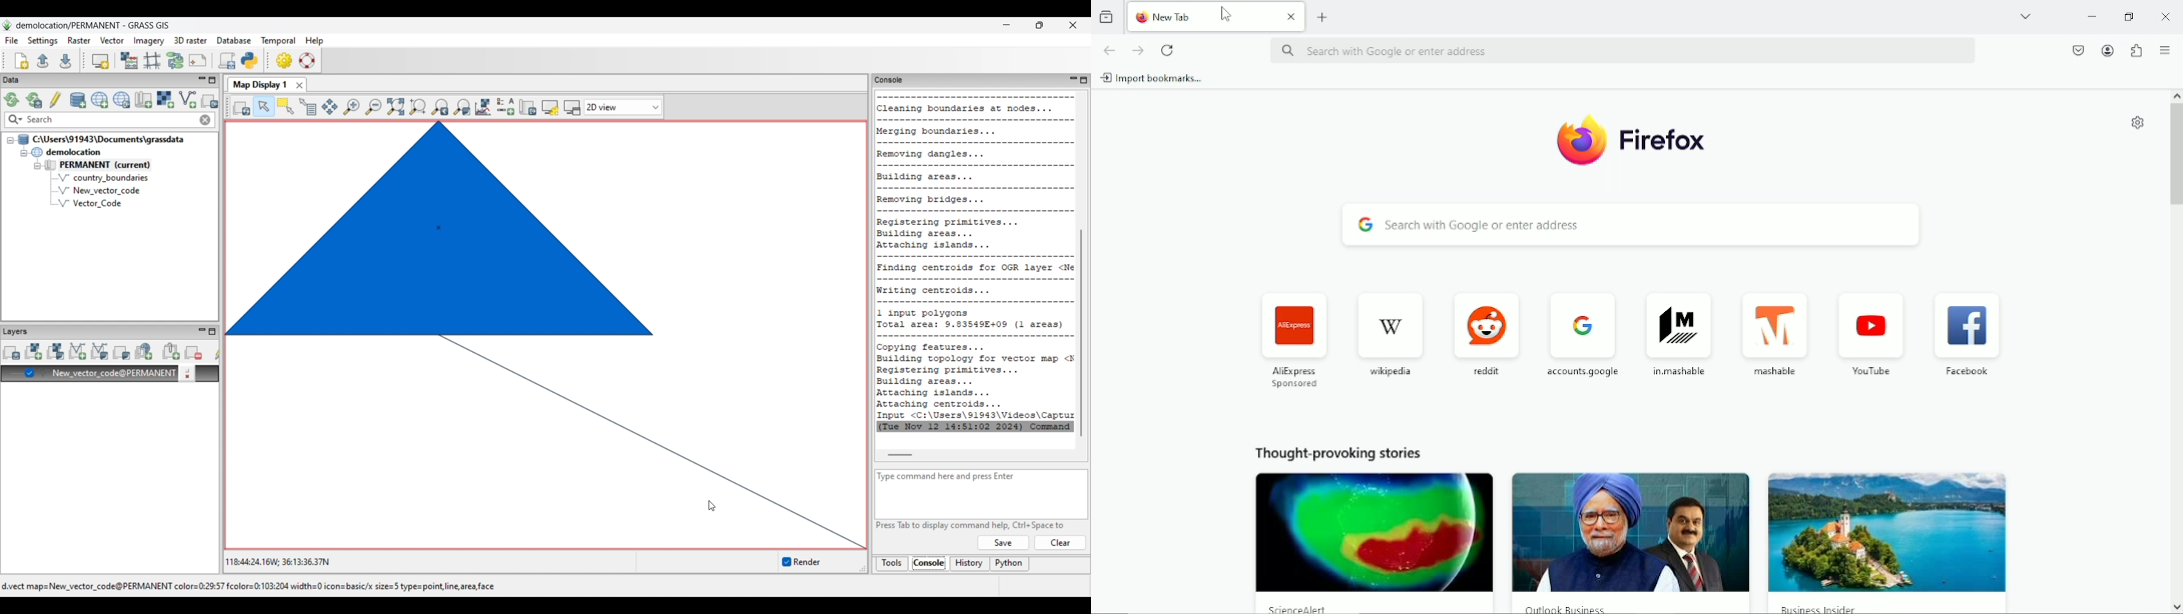  What do you see at coordinates (2160, 18) in the screenshot?
I see `Close` at bounding box center [2160, 18].